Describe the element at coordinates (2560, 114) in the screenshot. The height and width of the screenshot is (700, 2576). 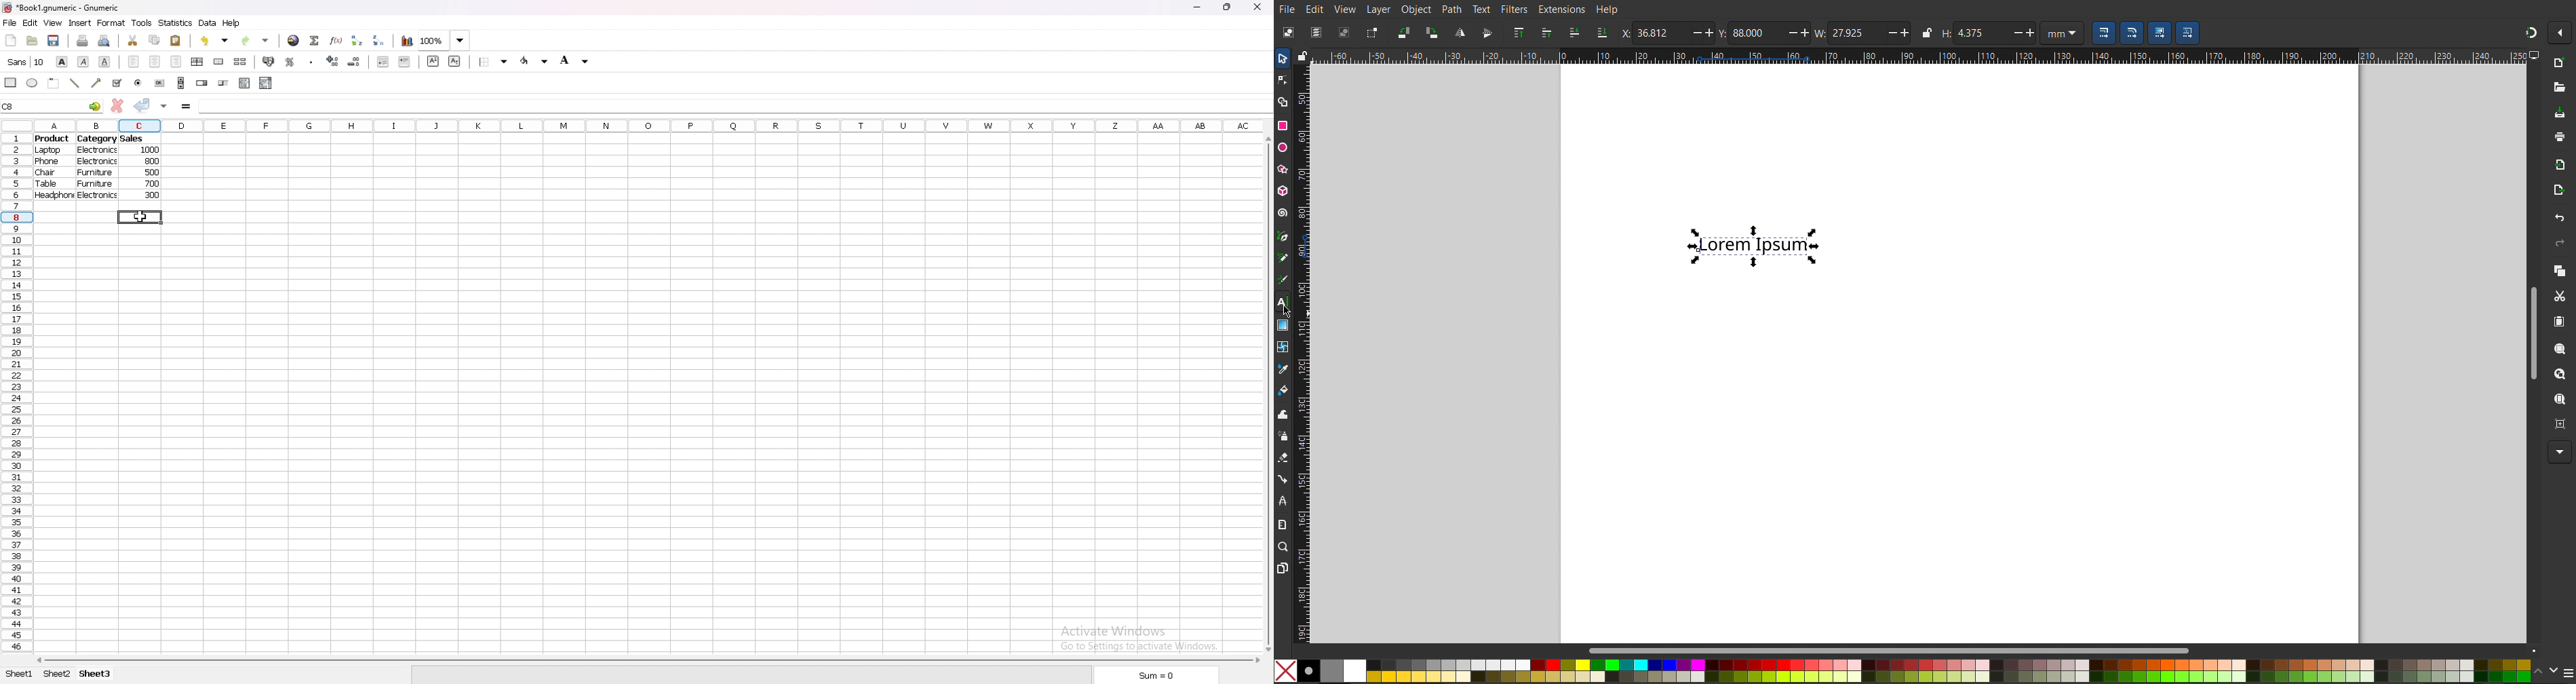
I see `Save` at that location.